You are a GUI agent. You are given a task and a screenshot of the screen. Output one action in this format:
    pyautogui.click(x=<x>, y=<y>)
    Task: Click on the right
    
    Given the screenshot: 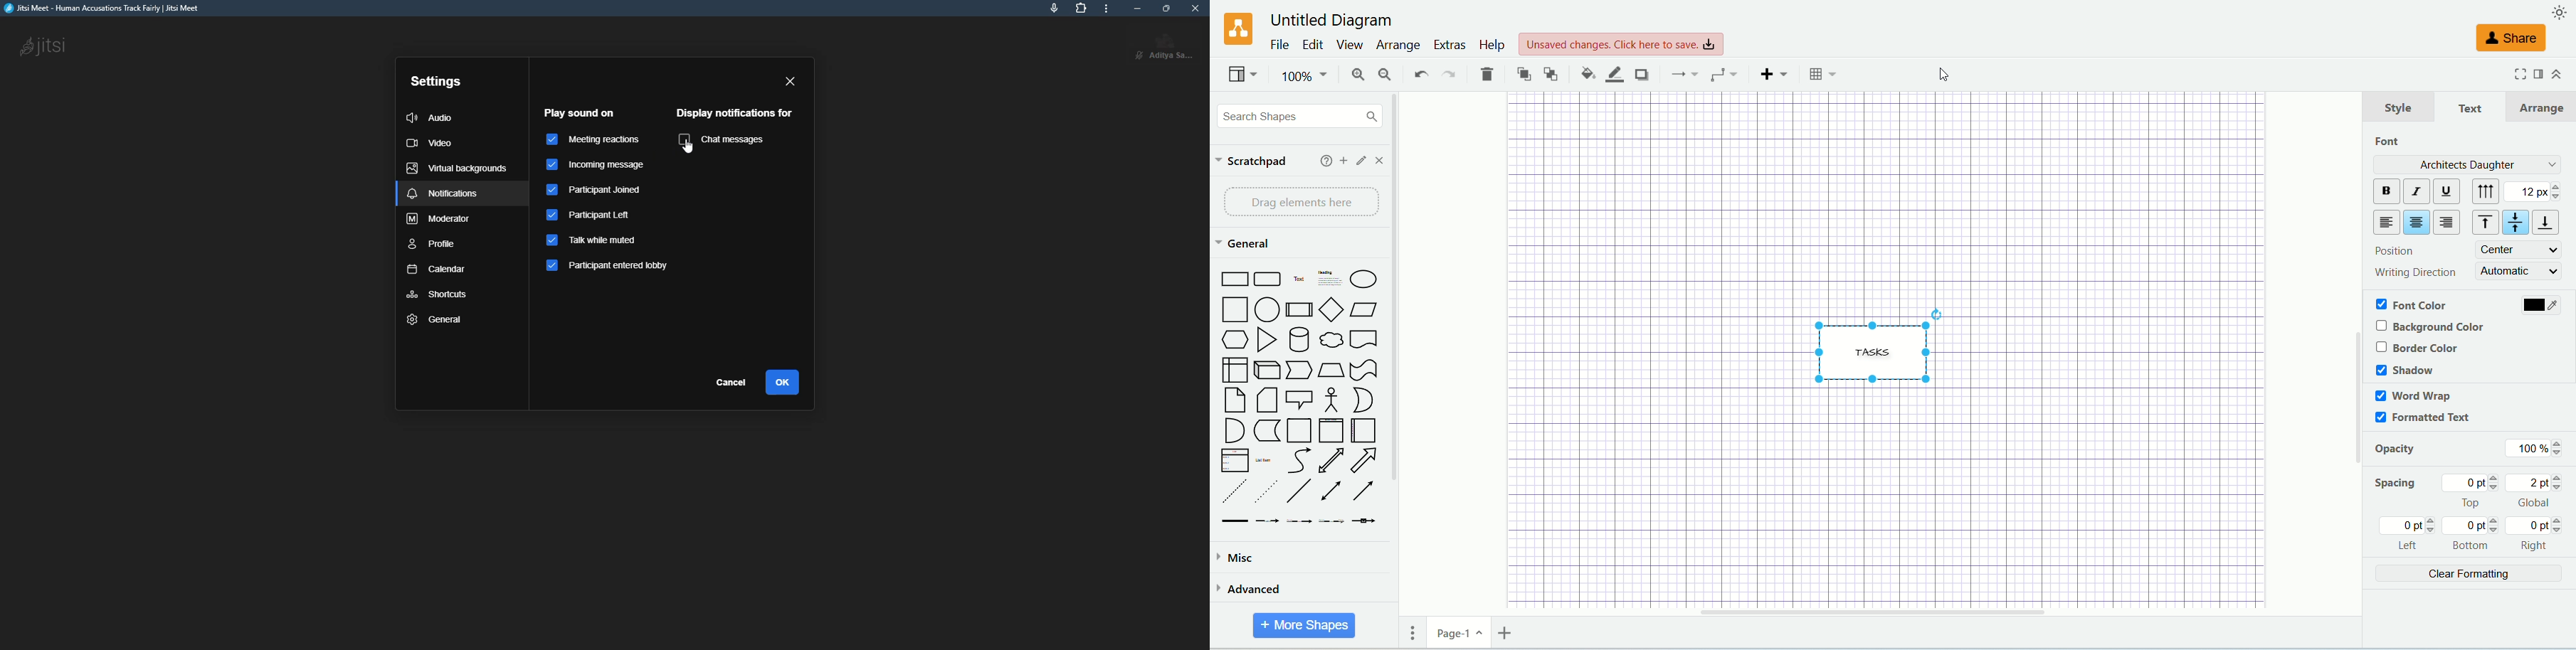 What is the action you would take?
    pyautogui.click(x=2449, y=223)
    